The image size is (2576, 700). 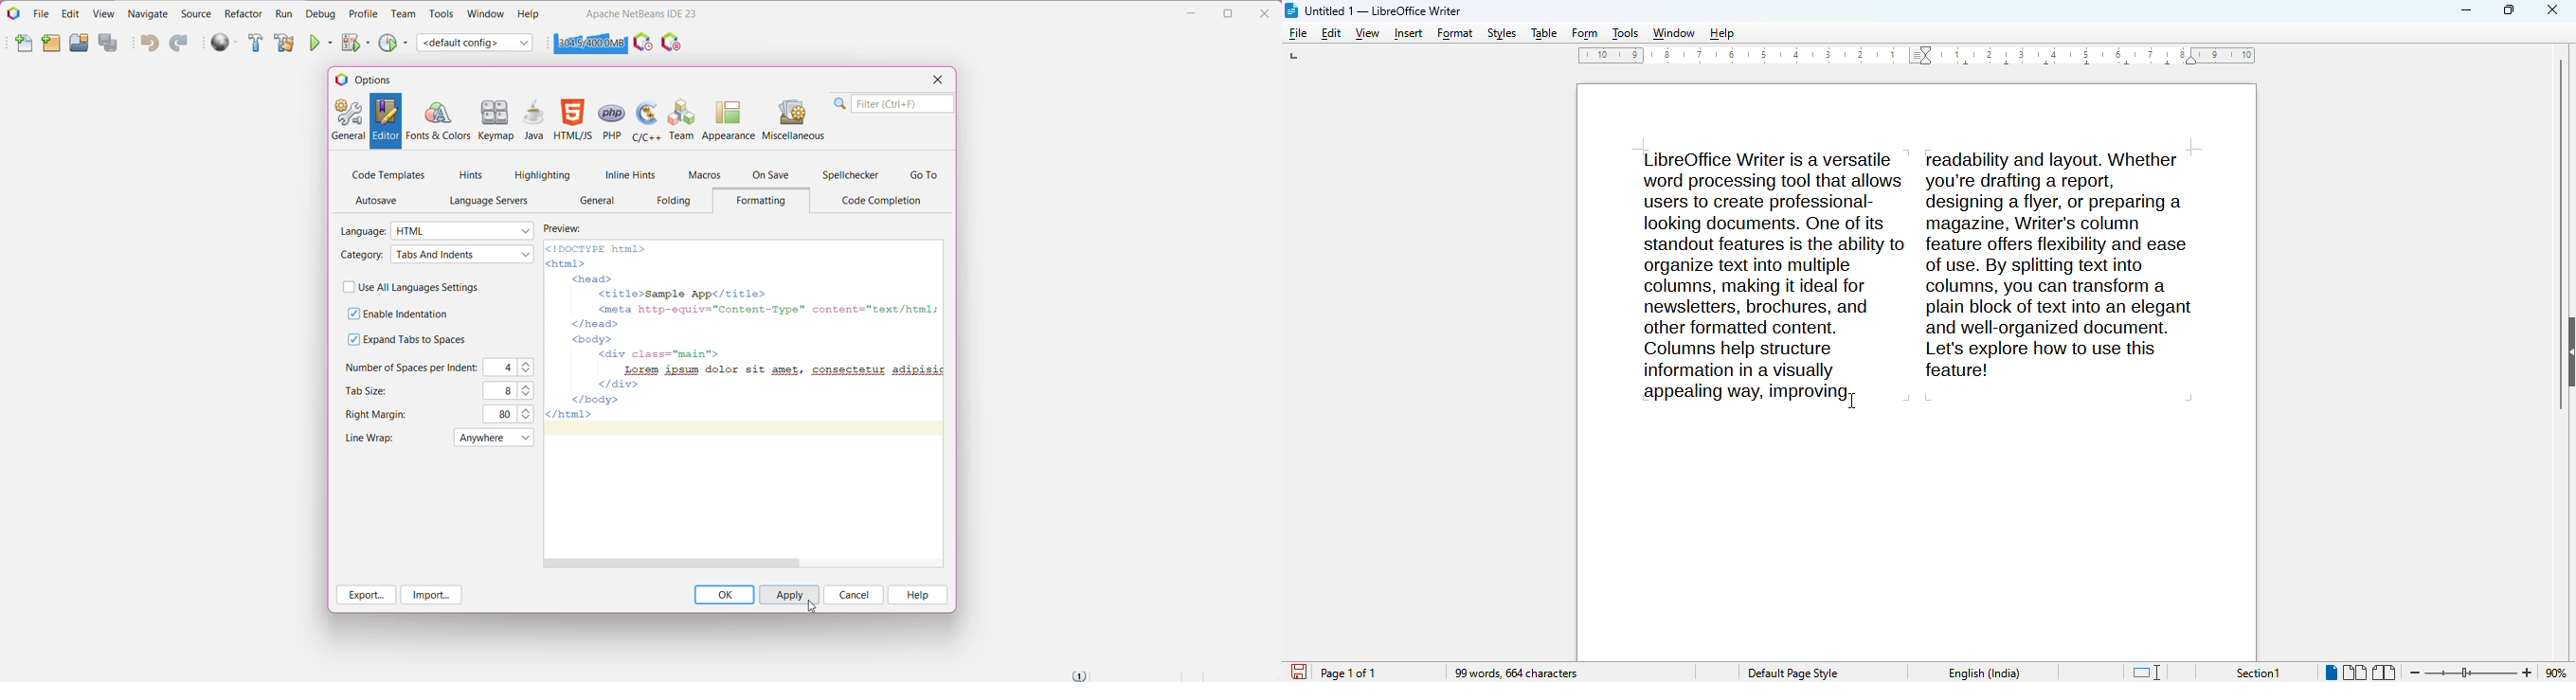 What do you see at coordinates (322, 42) in the screenshot?
I see `Run Project` at bounding box center [322, 42].